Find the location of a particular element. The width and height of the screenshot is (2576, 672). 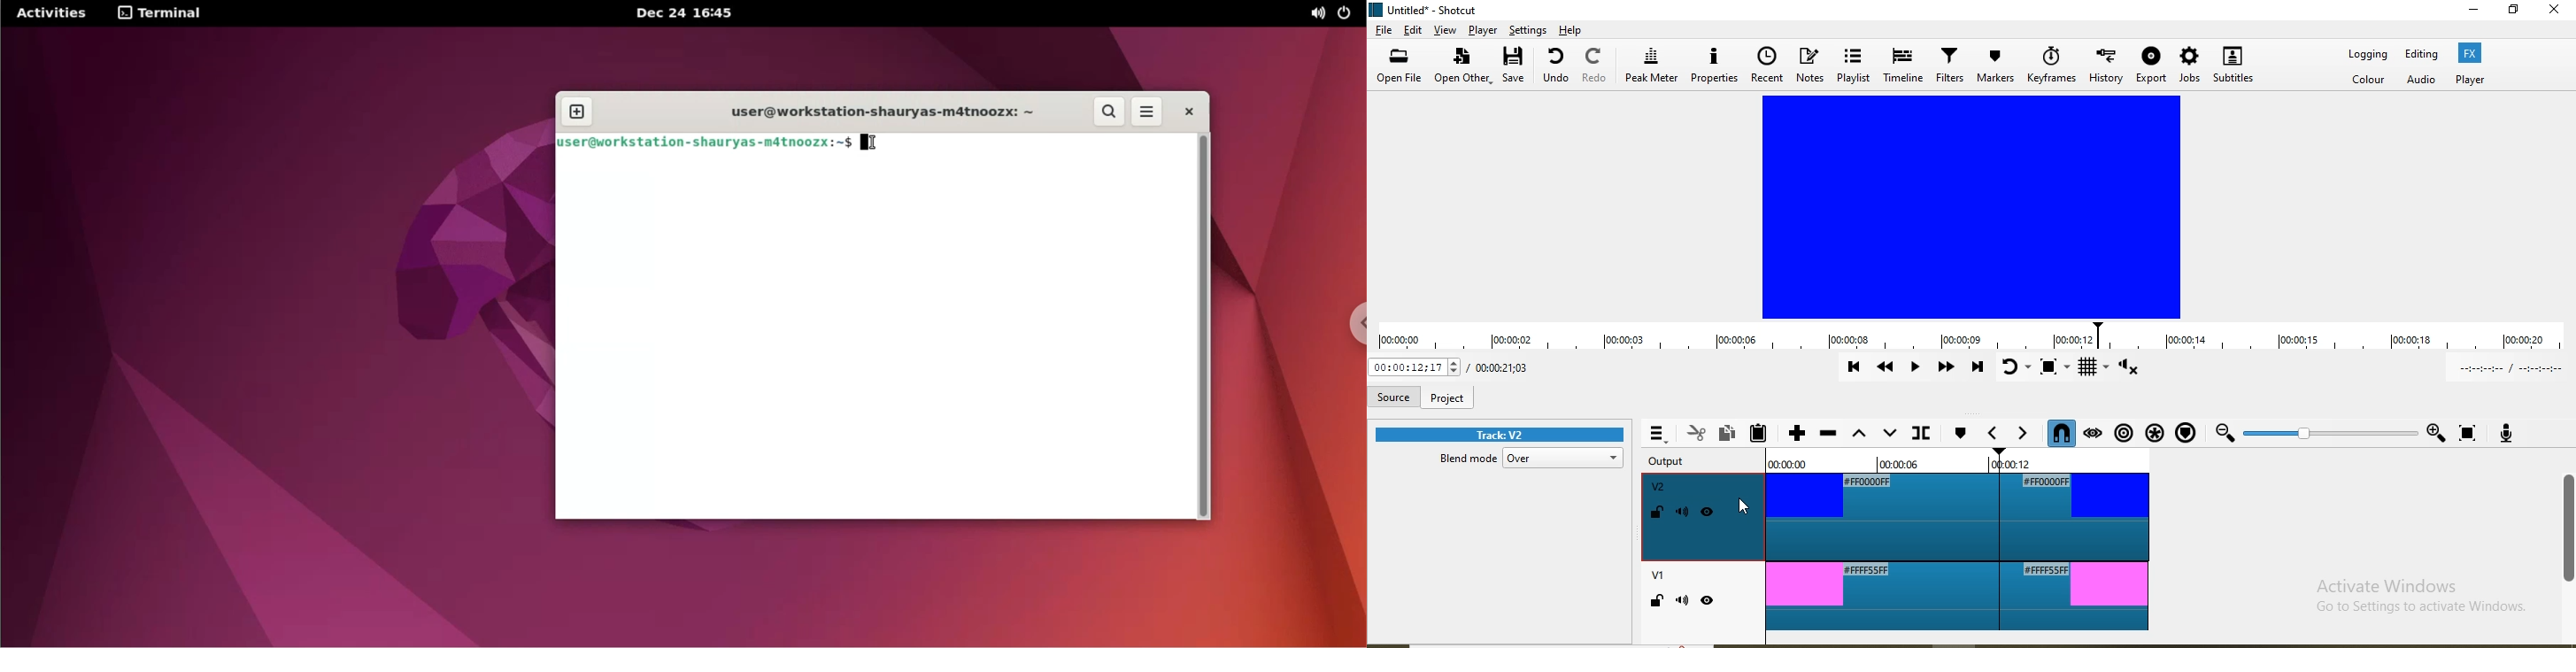

Paste  is located at coordinates (1759, 432).